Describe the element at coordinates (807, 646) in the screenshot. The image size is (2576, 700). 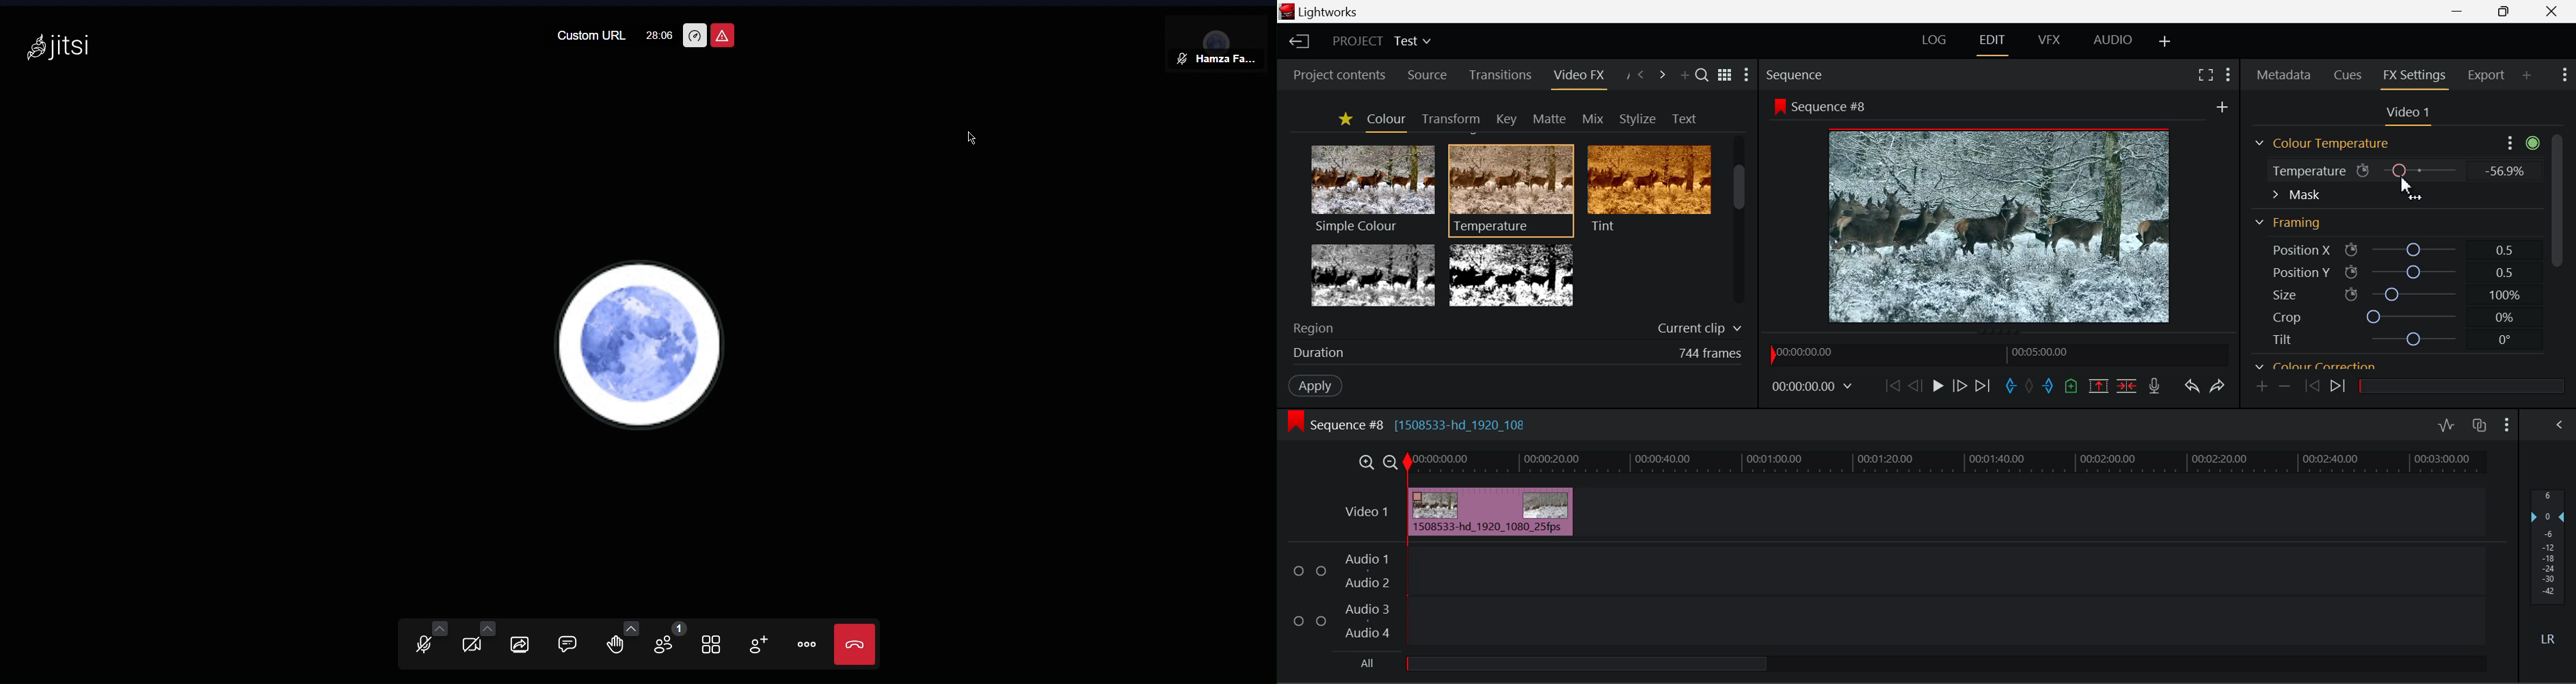
I see `More Options` at that location.